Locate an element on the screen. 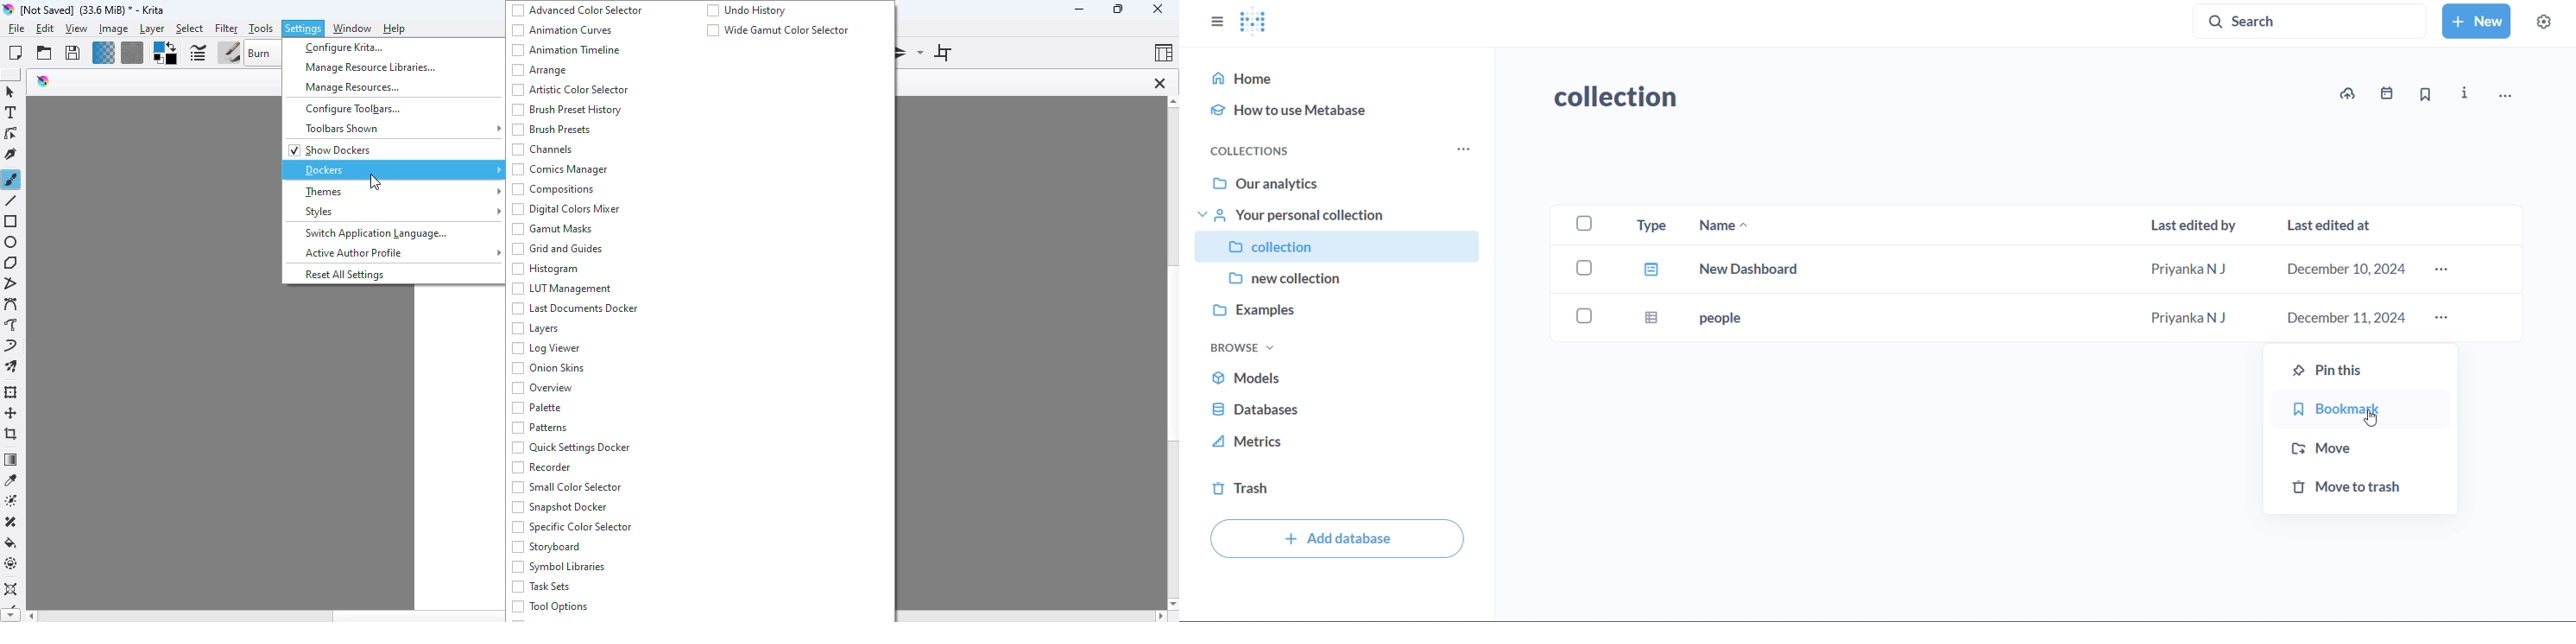 The height and width of the screenshot is (644, 2576). edit is located at coordinates (46, 29).